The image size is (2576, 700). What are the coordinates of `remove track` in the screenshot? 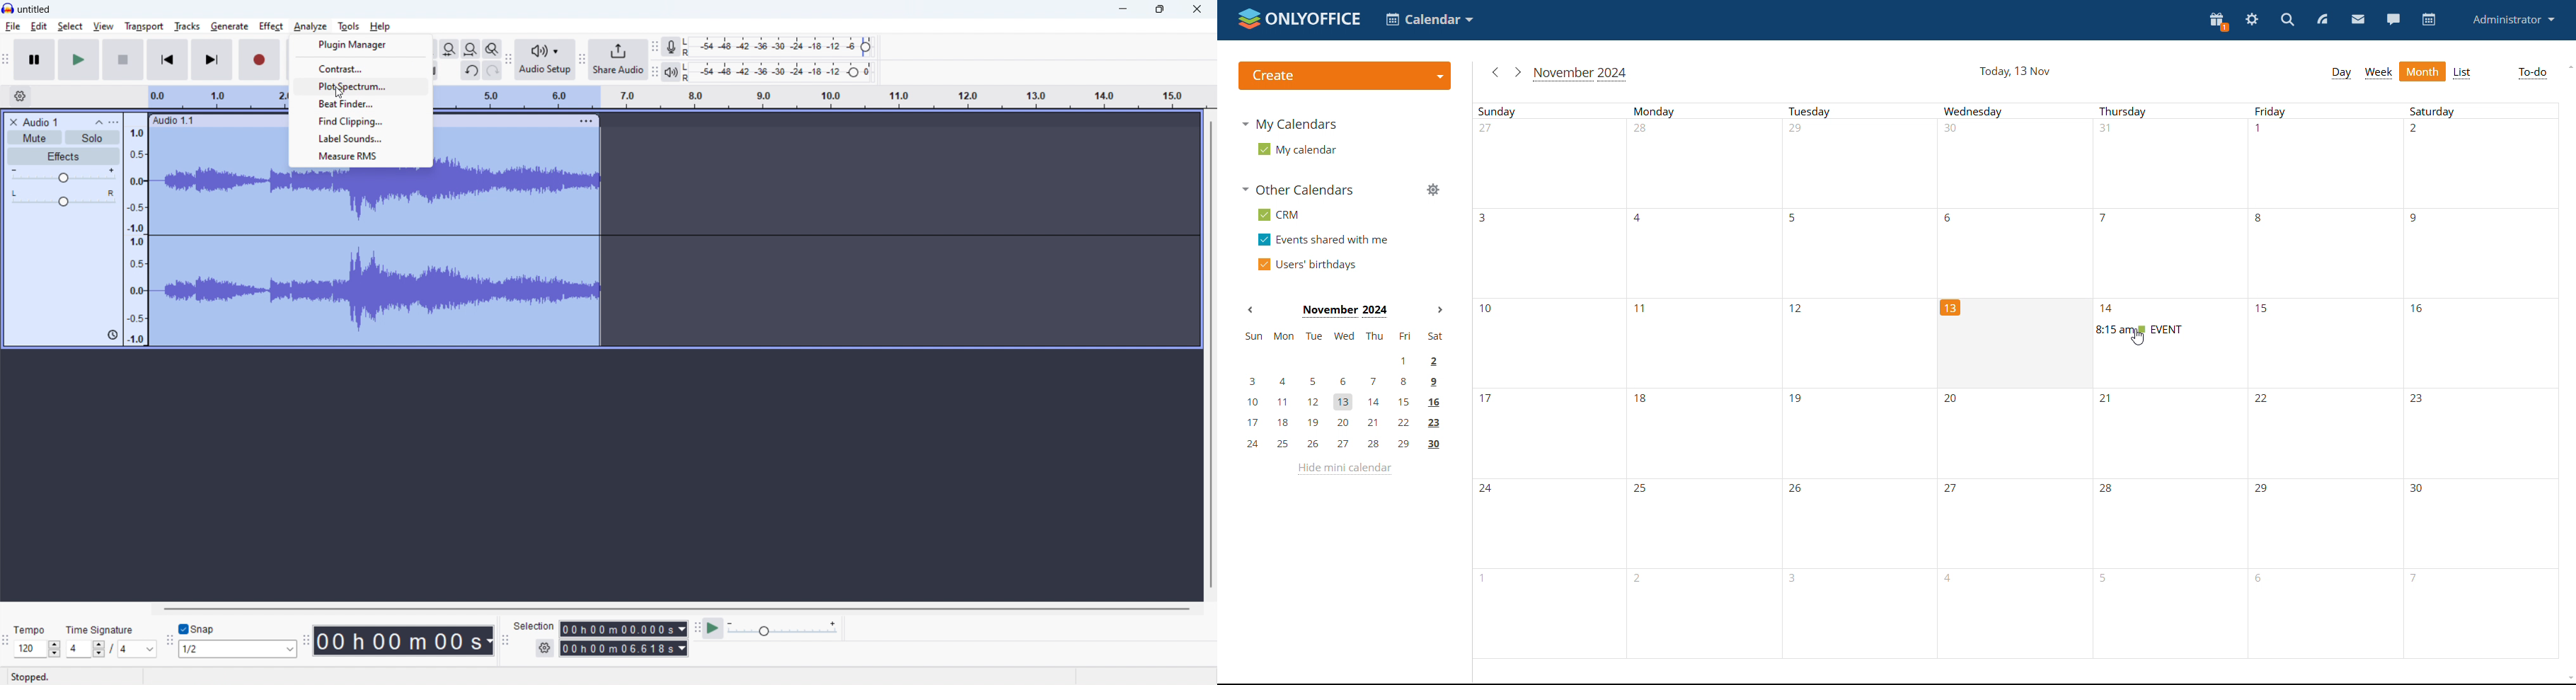 It's located at (13, 122).